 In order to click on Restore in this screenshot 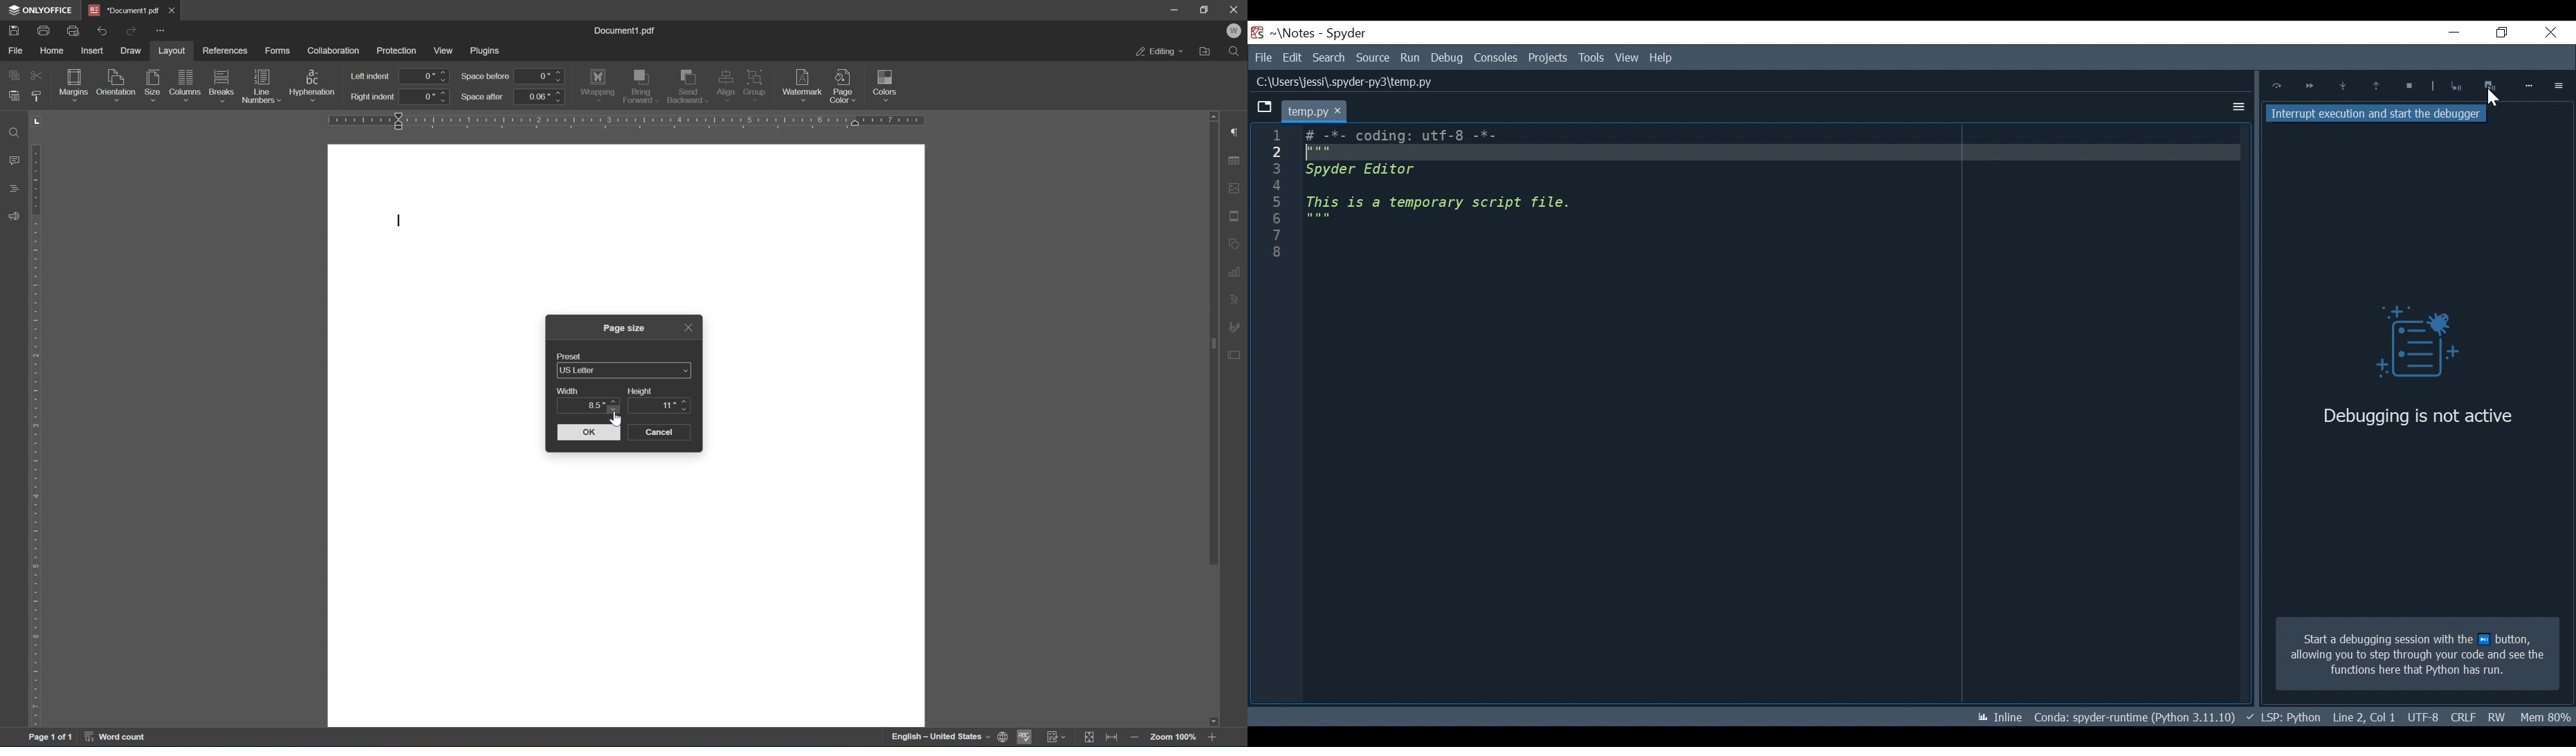, I will do `click(2498, 33)`.